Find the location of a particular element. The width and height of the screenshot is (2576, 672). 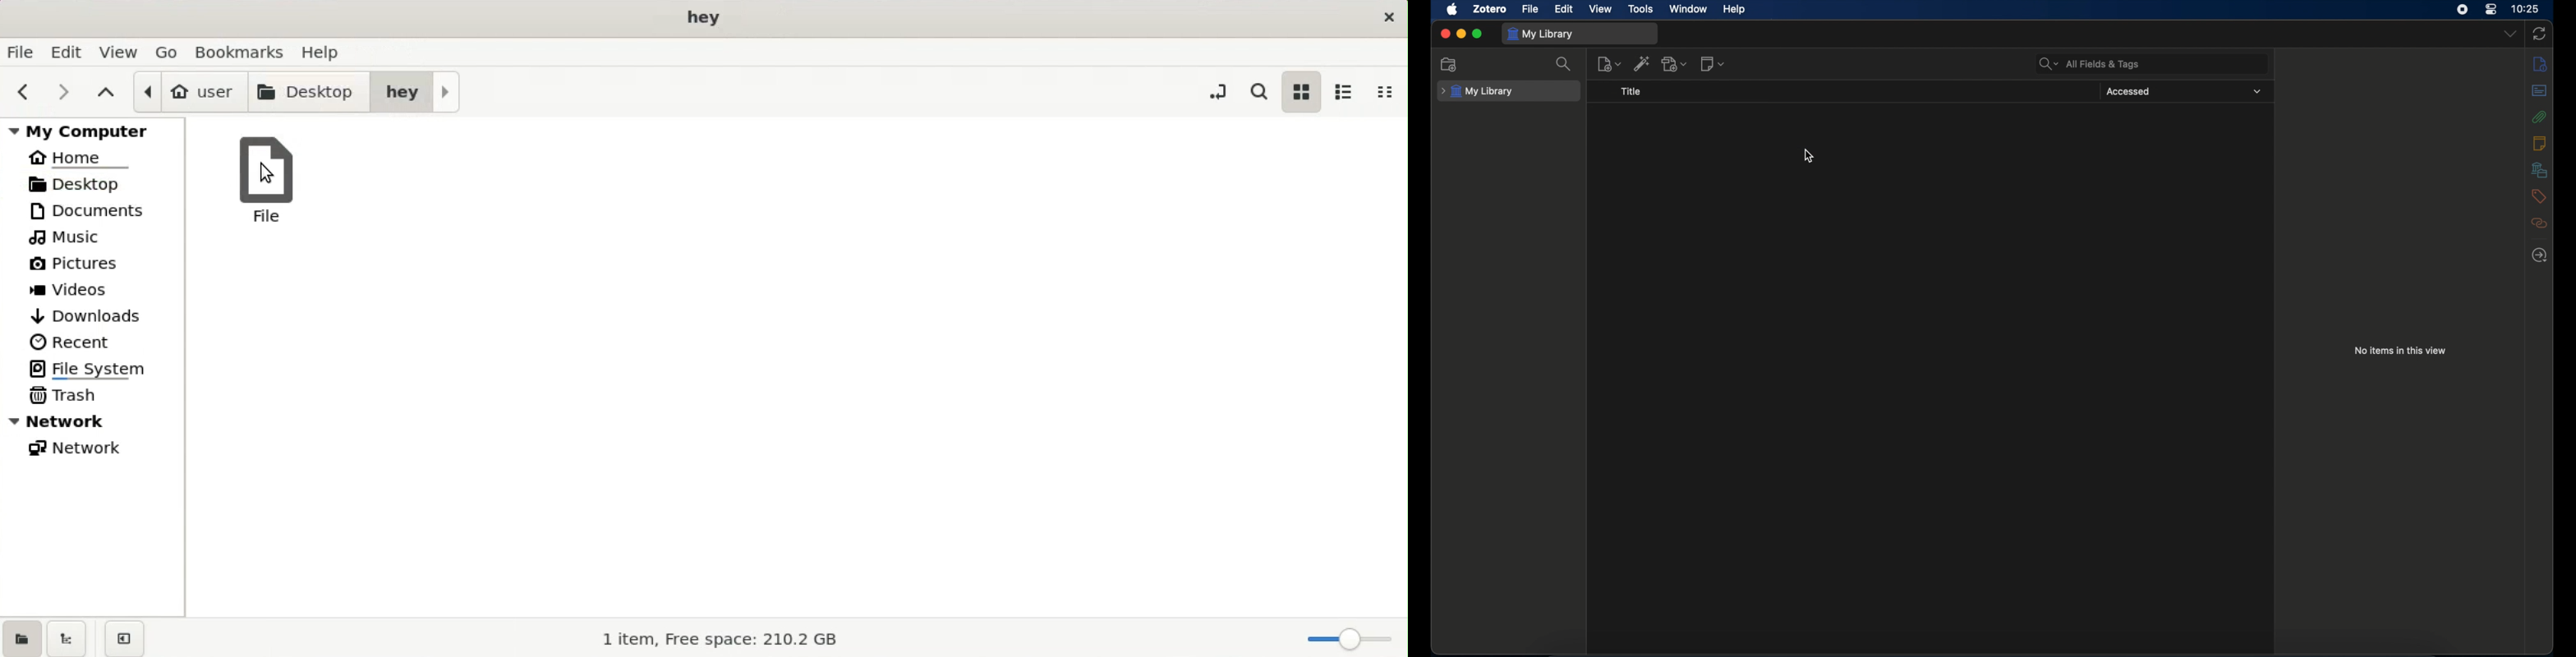

new notes is located at coordinates (1713, 63).